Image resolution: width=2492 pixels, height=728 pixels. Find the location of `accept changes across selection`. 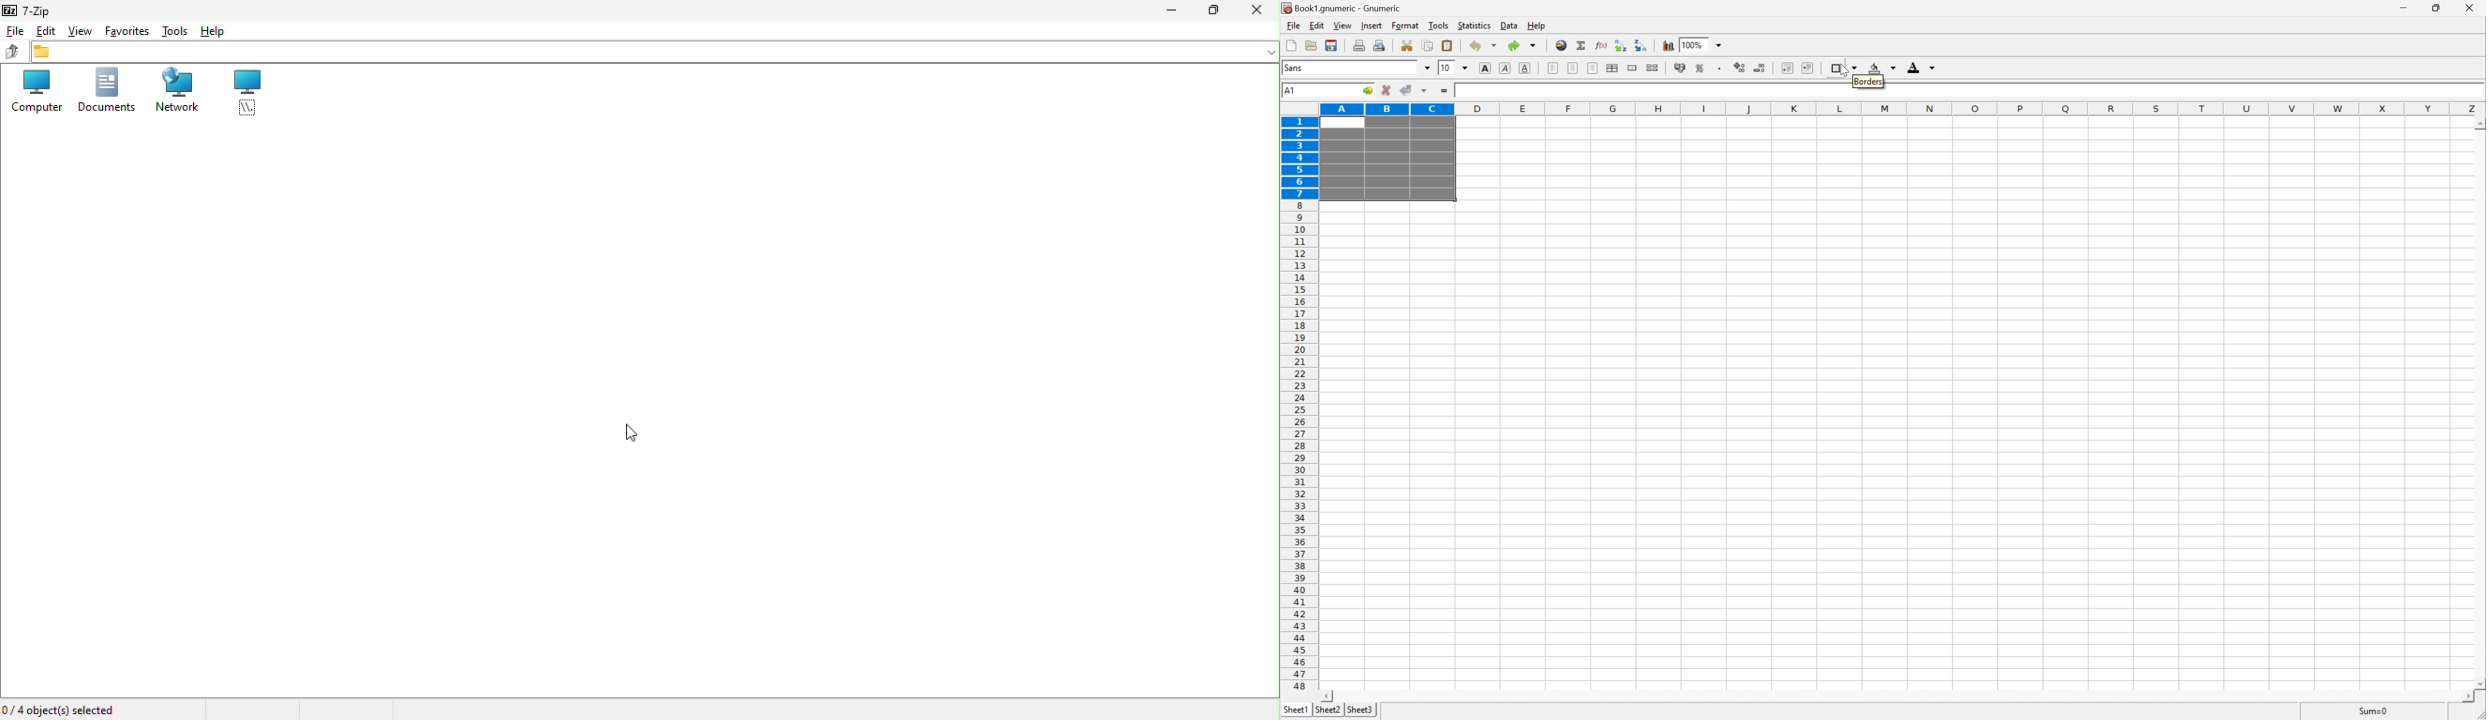

accept changes across selection is located at coordinates (1424, 90).